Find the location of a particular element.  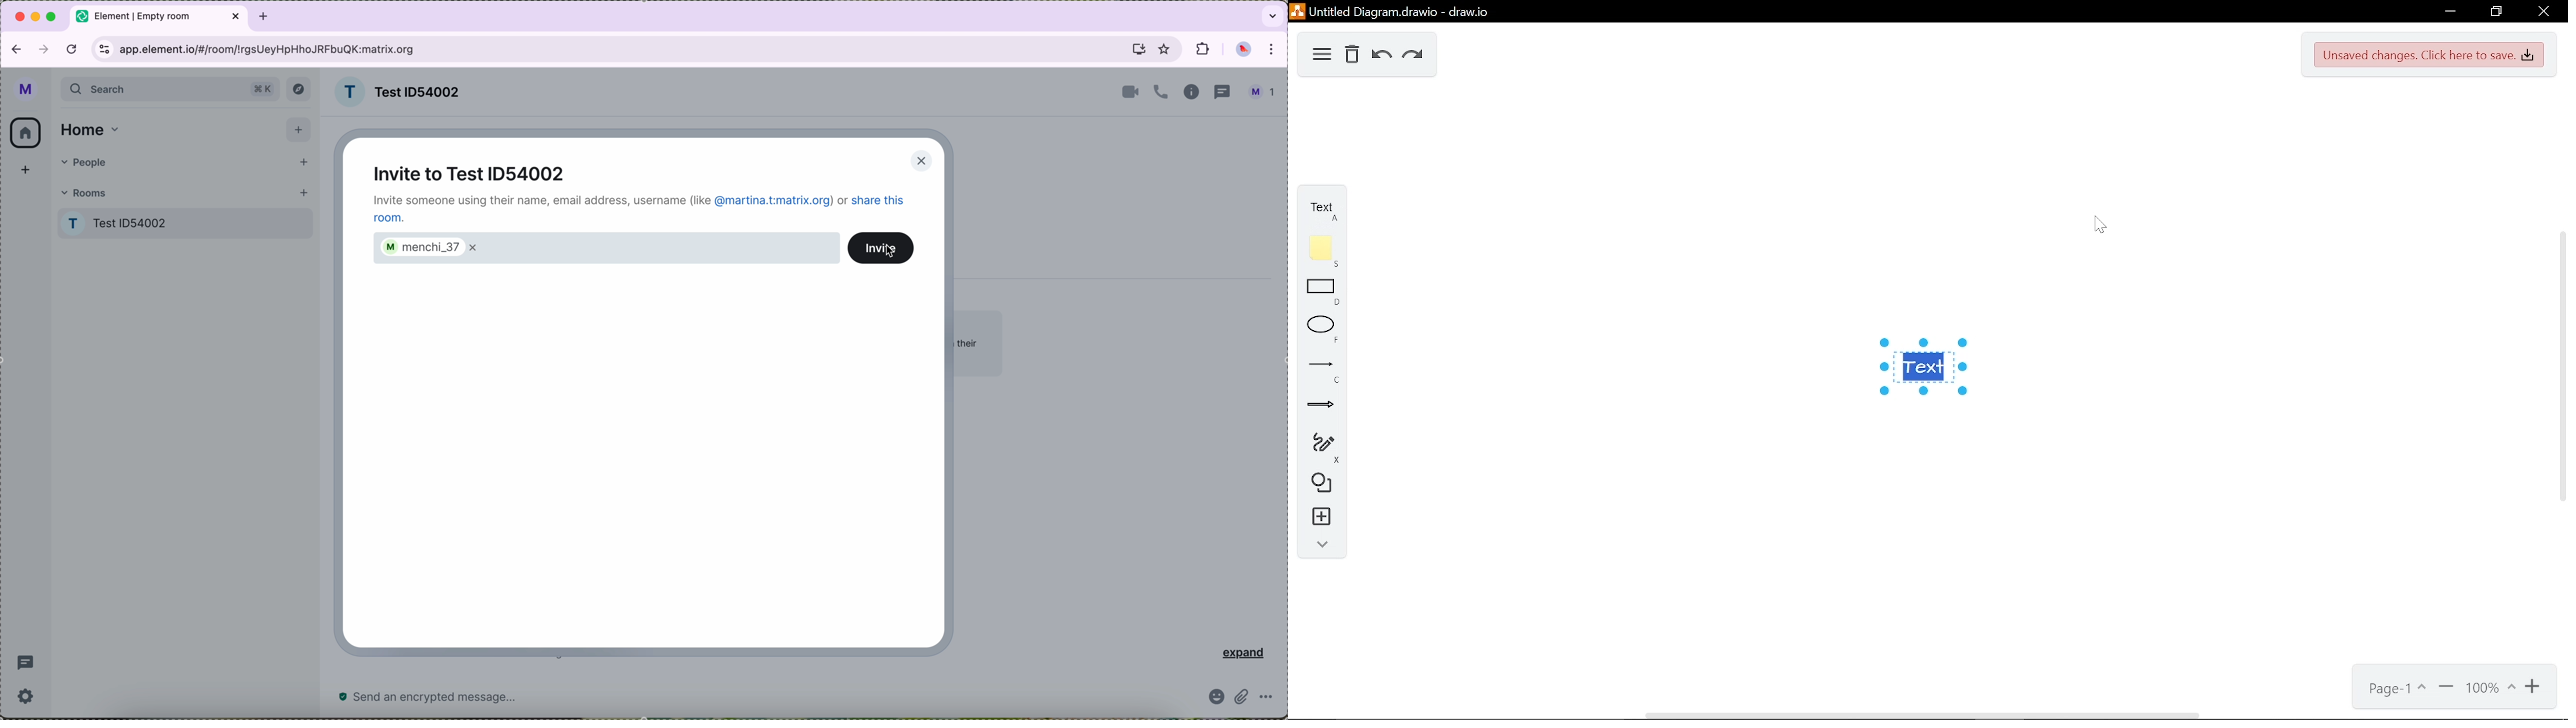

room name is located at coordinates (396, 91).